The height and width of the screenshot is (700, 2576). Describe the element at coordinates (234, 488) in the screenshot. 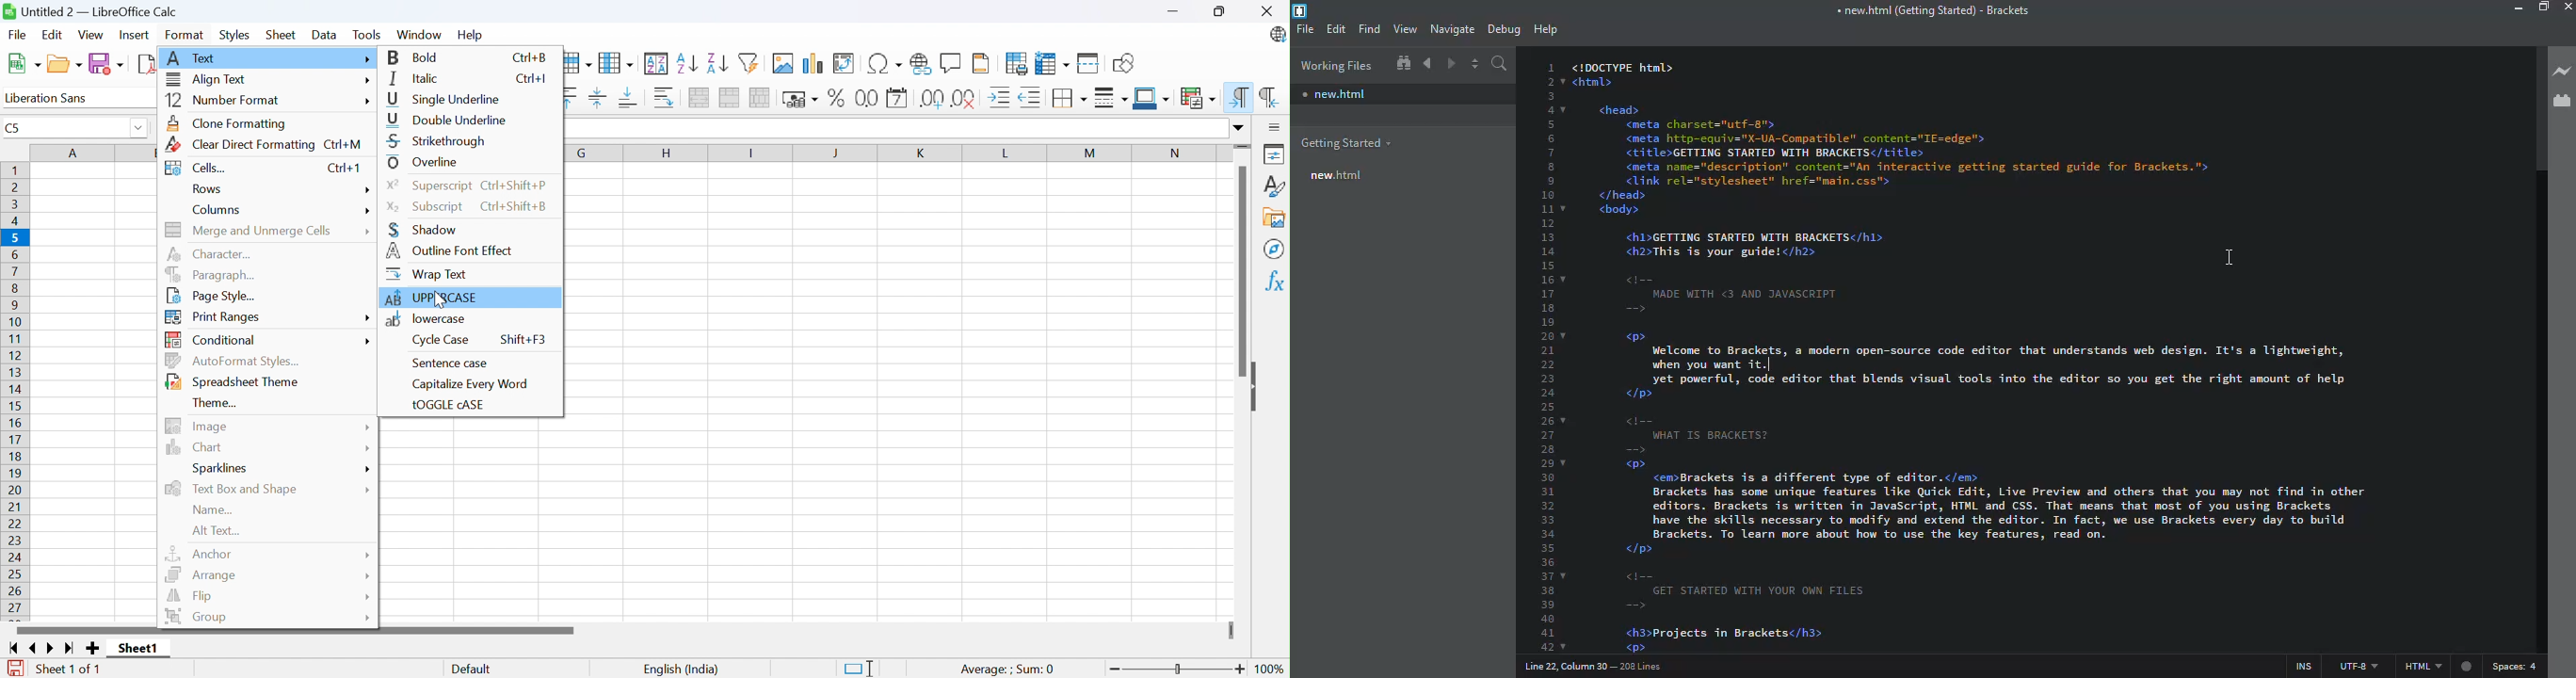

I see `Text box and shape` at that location.